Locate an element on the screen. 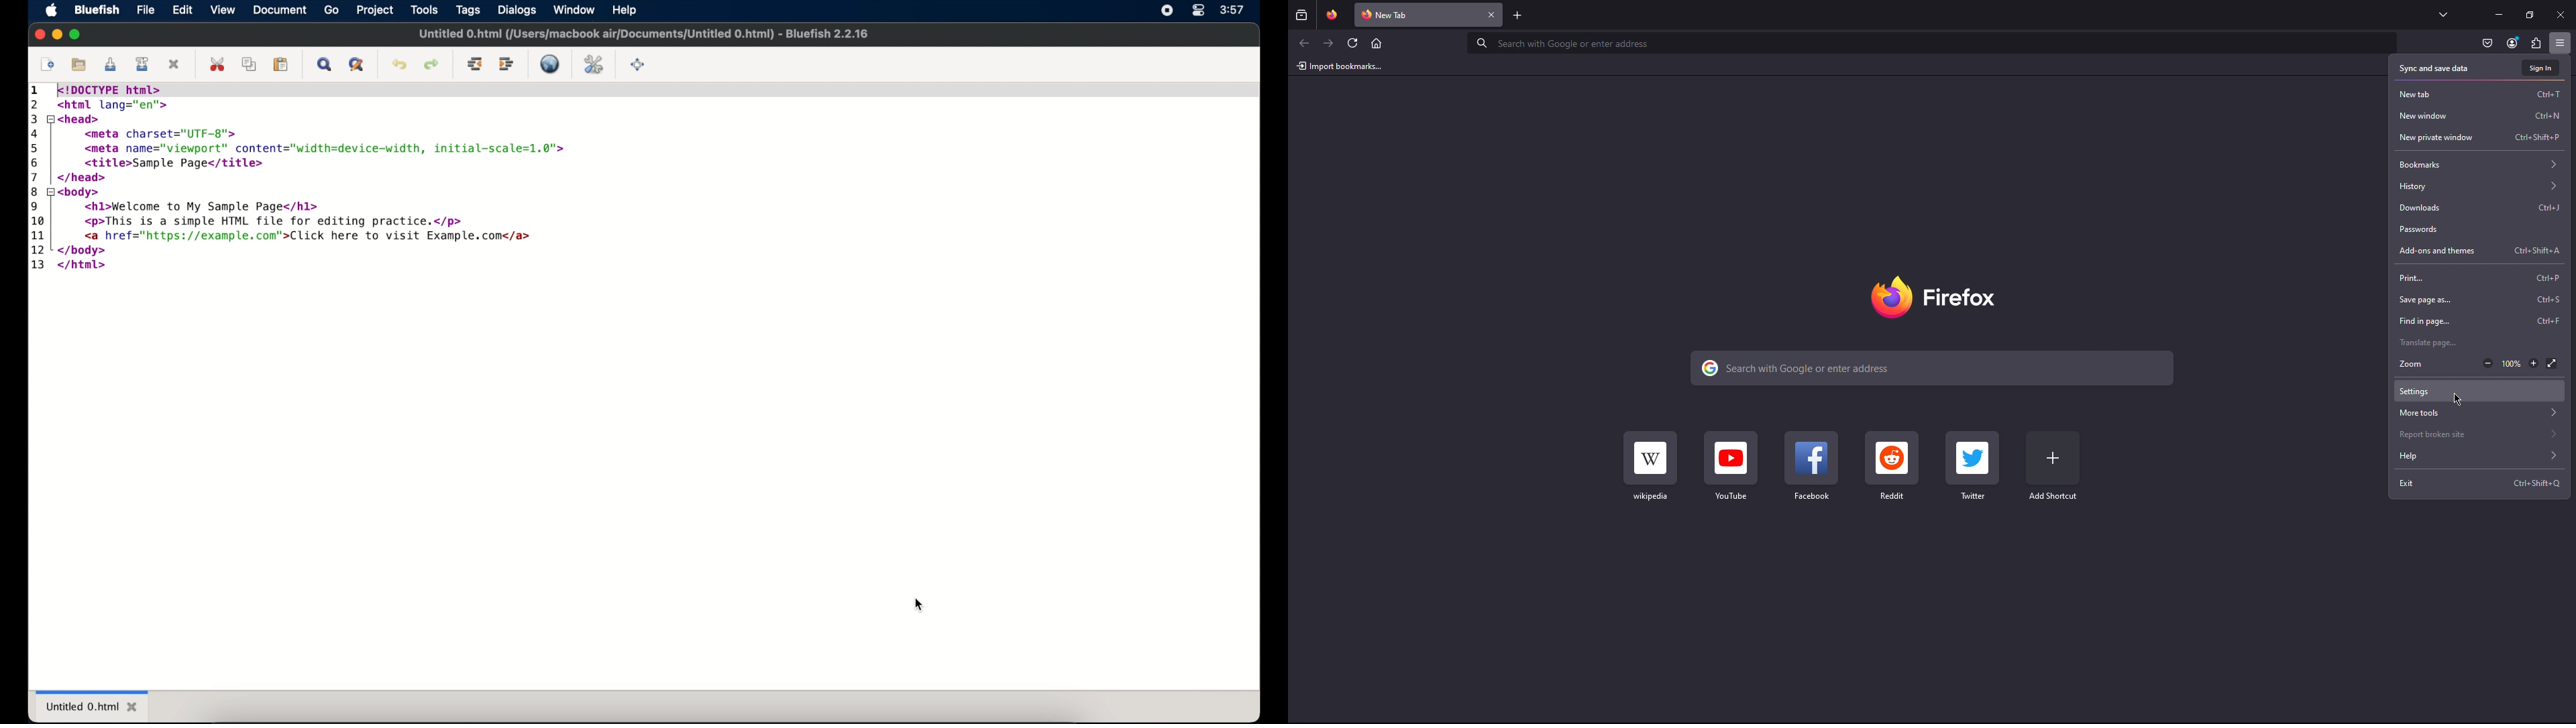  YouTube is located at coordinates (1731, 465).